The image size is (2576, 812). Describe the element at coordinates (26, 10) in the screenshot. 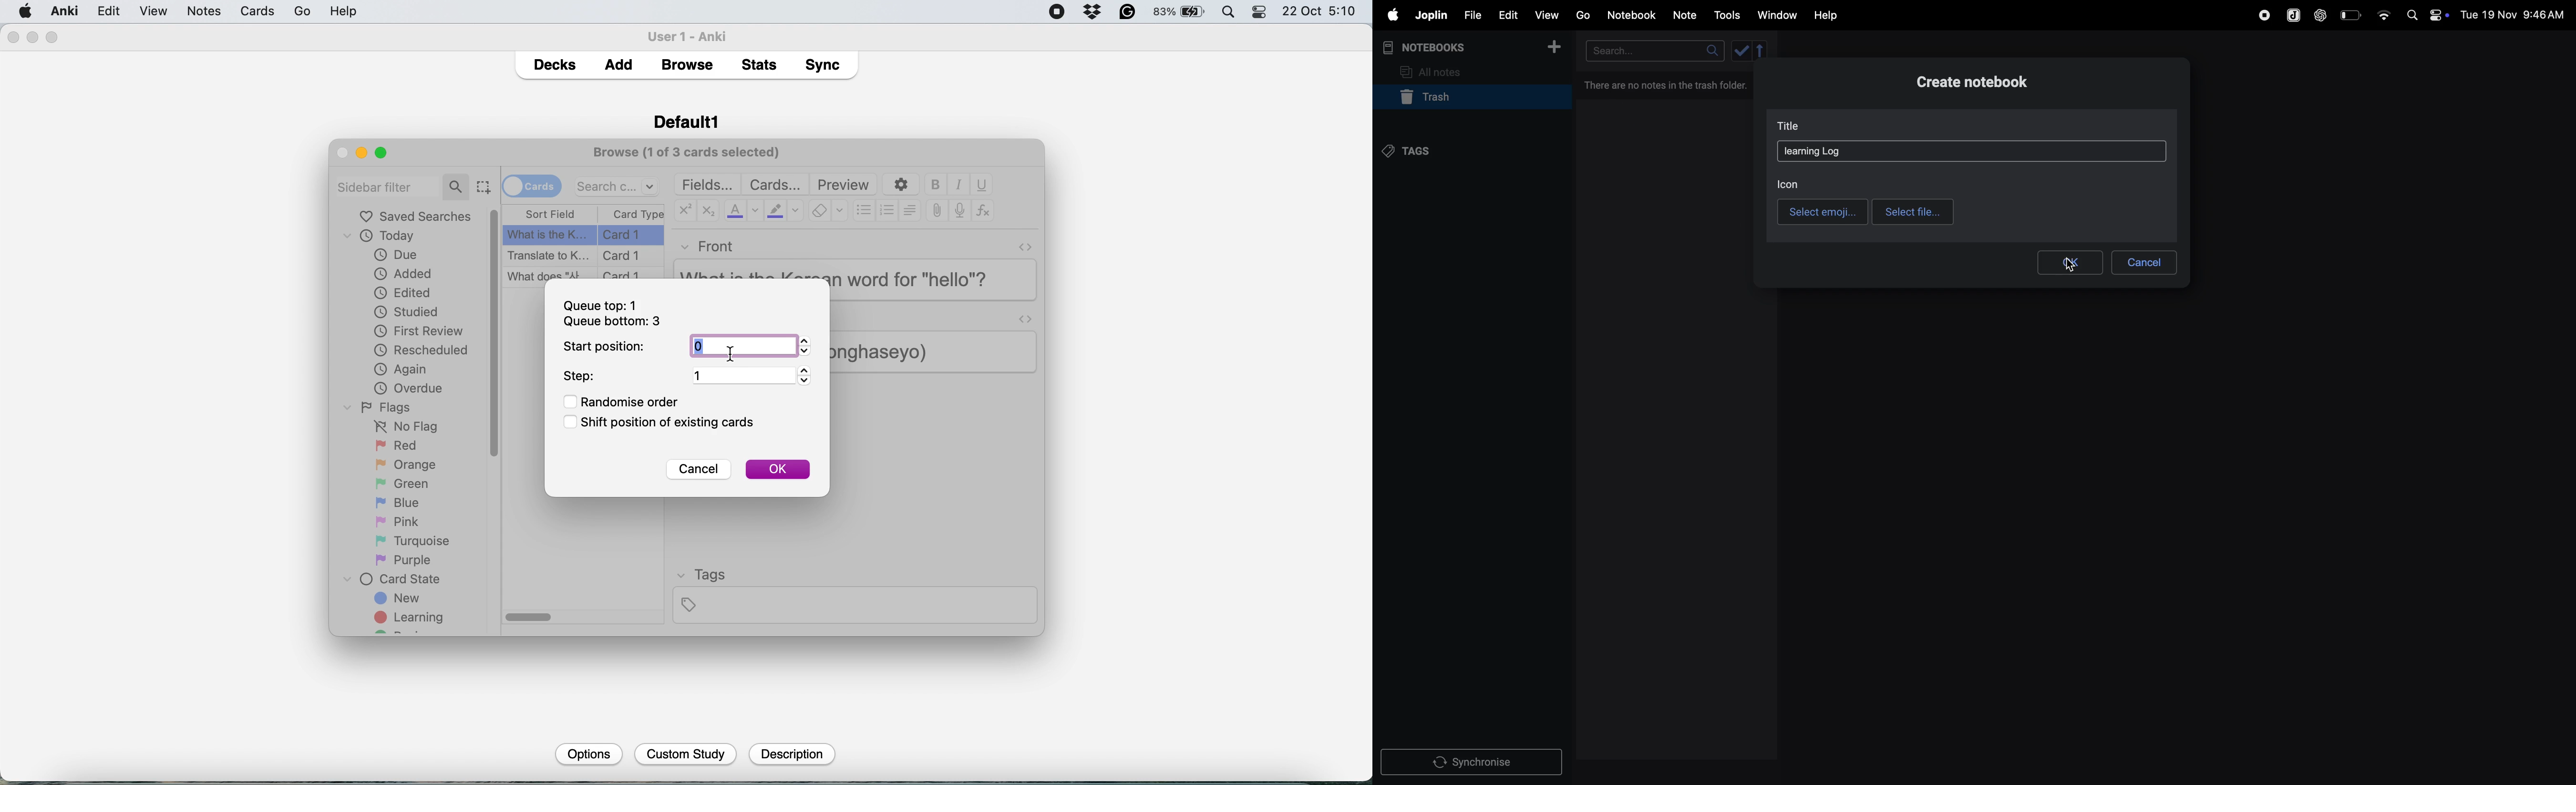

I see `system logo` at that location.